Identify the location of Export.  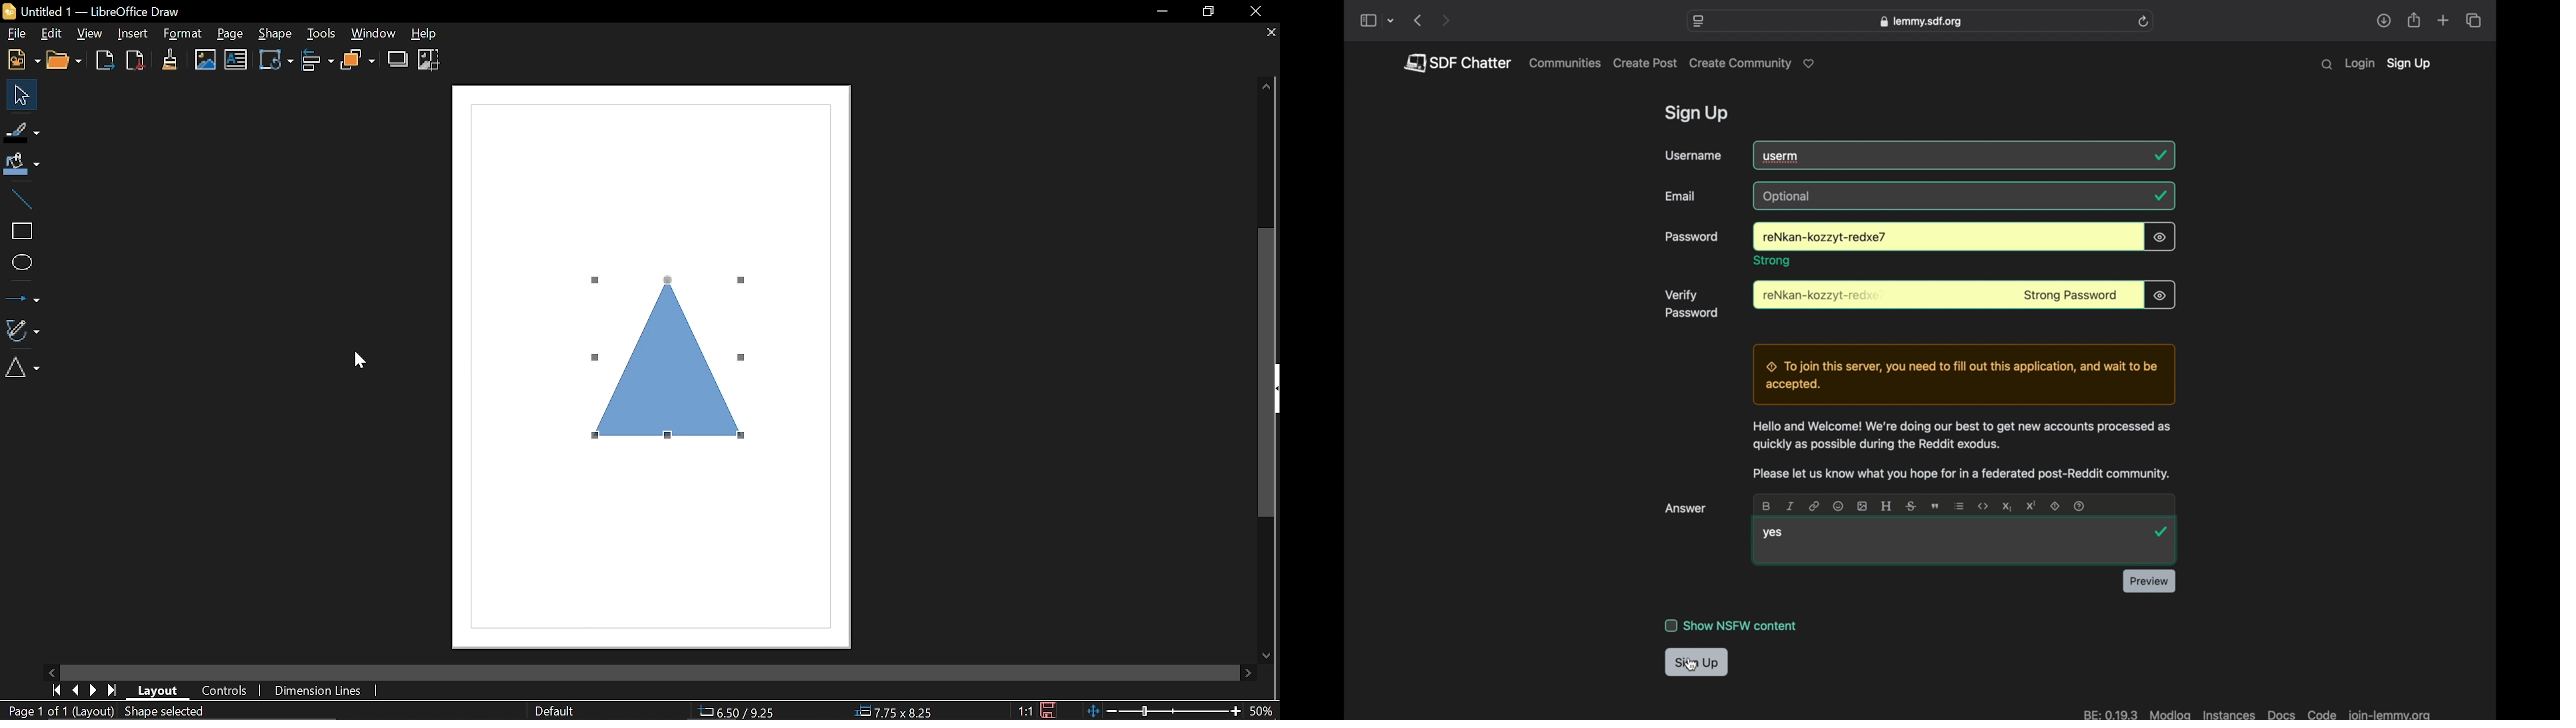
(106, 62).